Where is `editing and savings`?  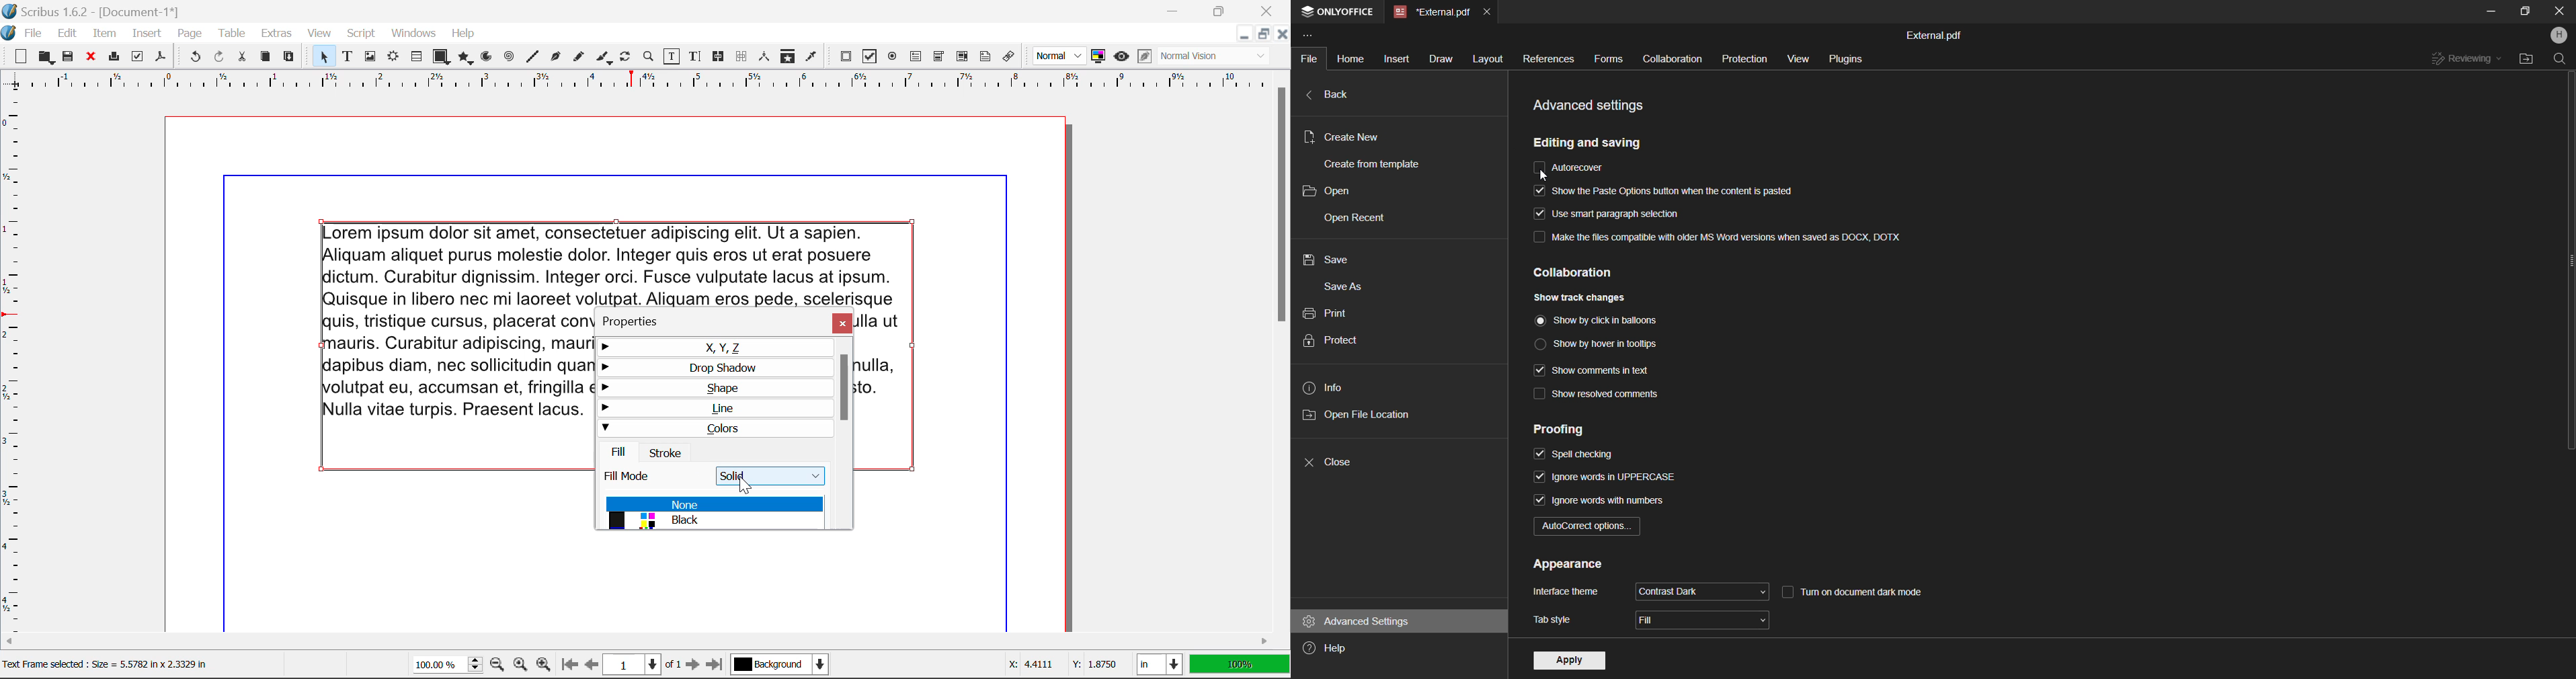
editing and savings is located at coordinates (1592, 143).